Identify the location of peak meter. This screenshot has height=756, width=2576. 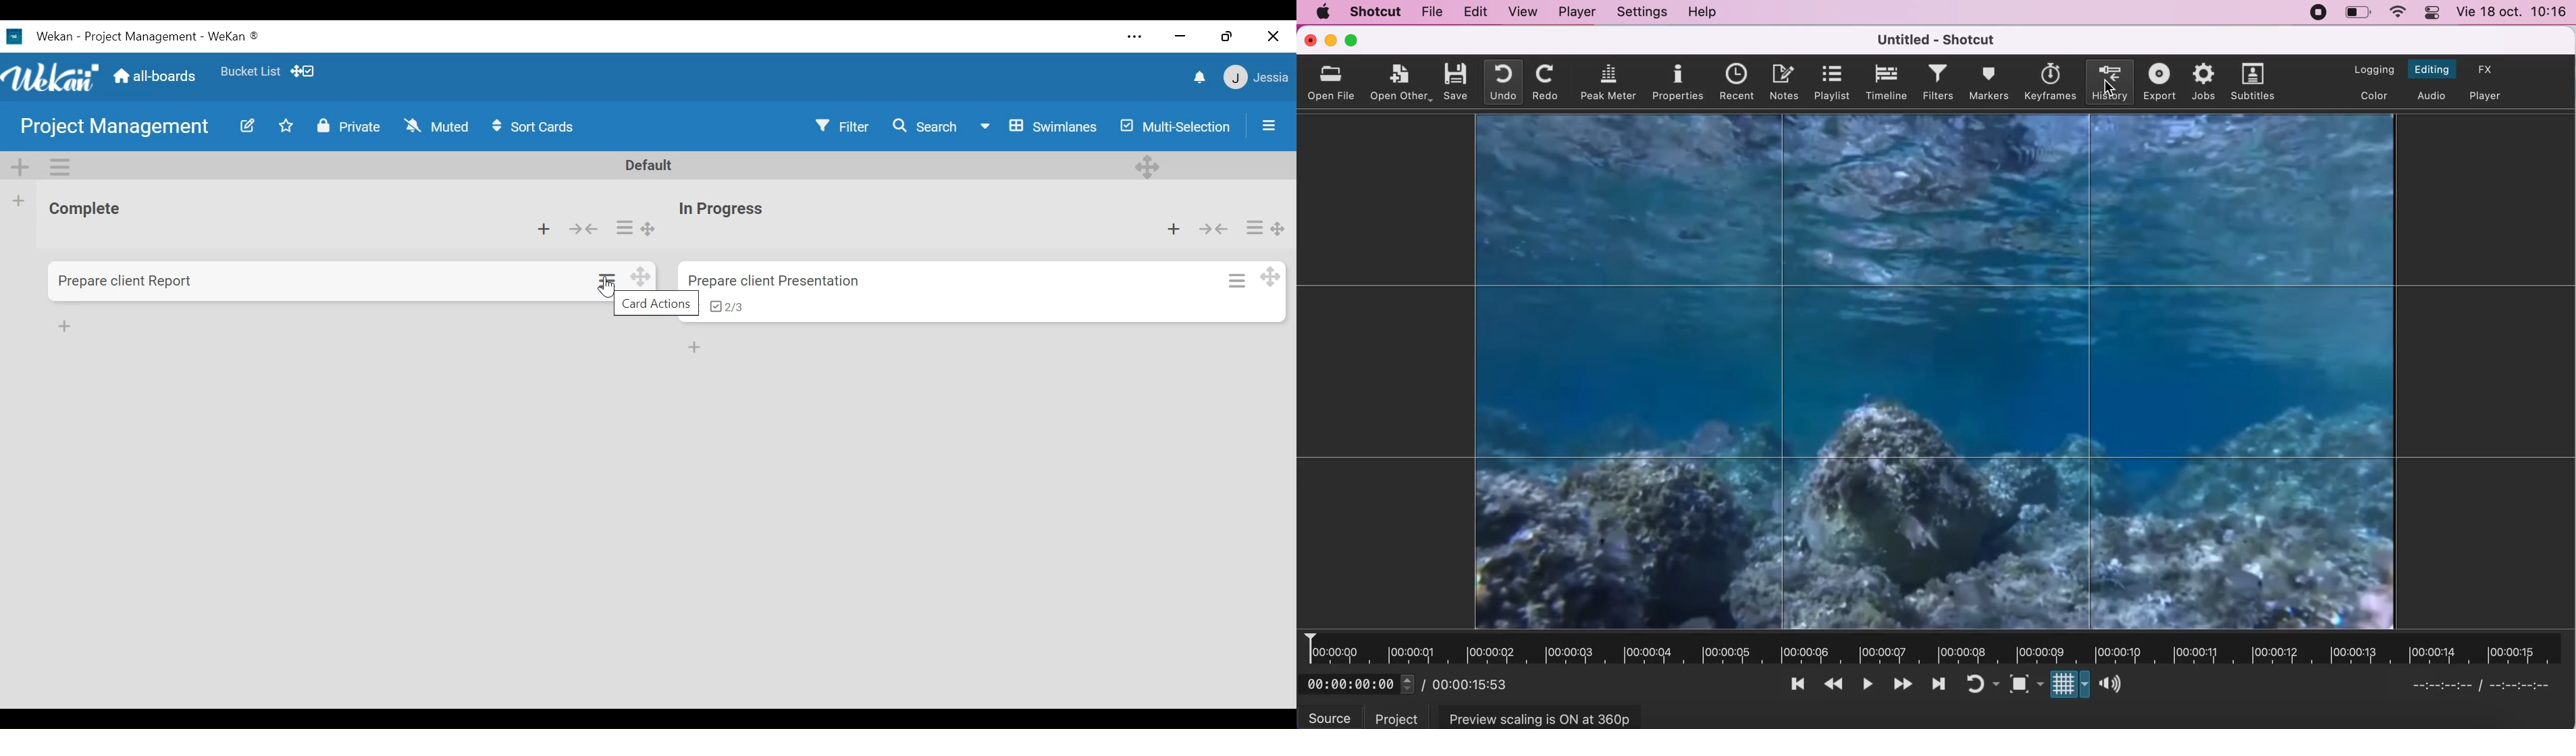
(1609, 82).